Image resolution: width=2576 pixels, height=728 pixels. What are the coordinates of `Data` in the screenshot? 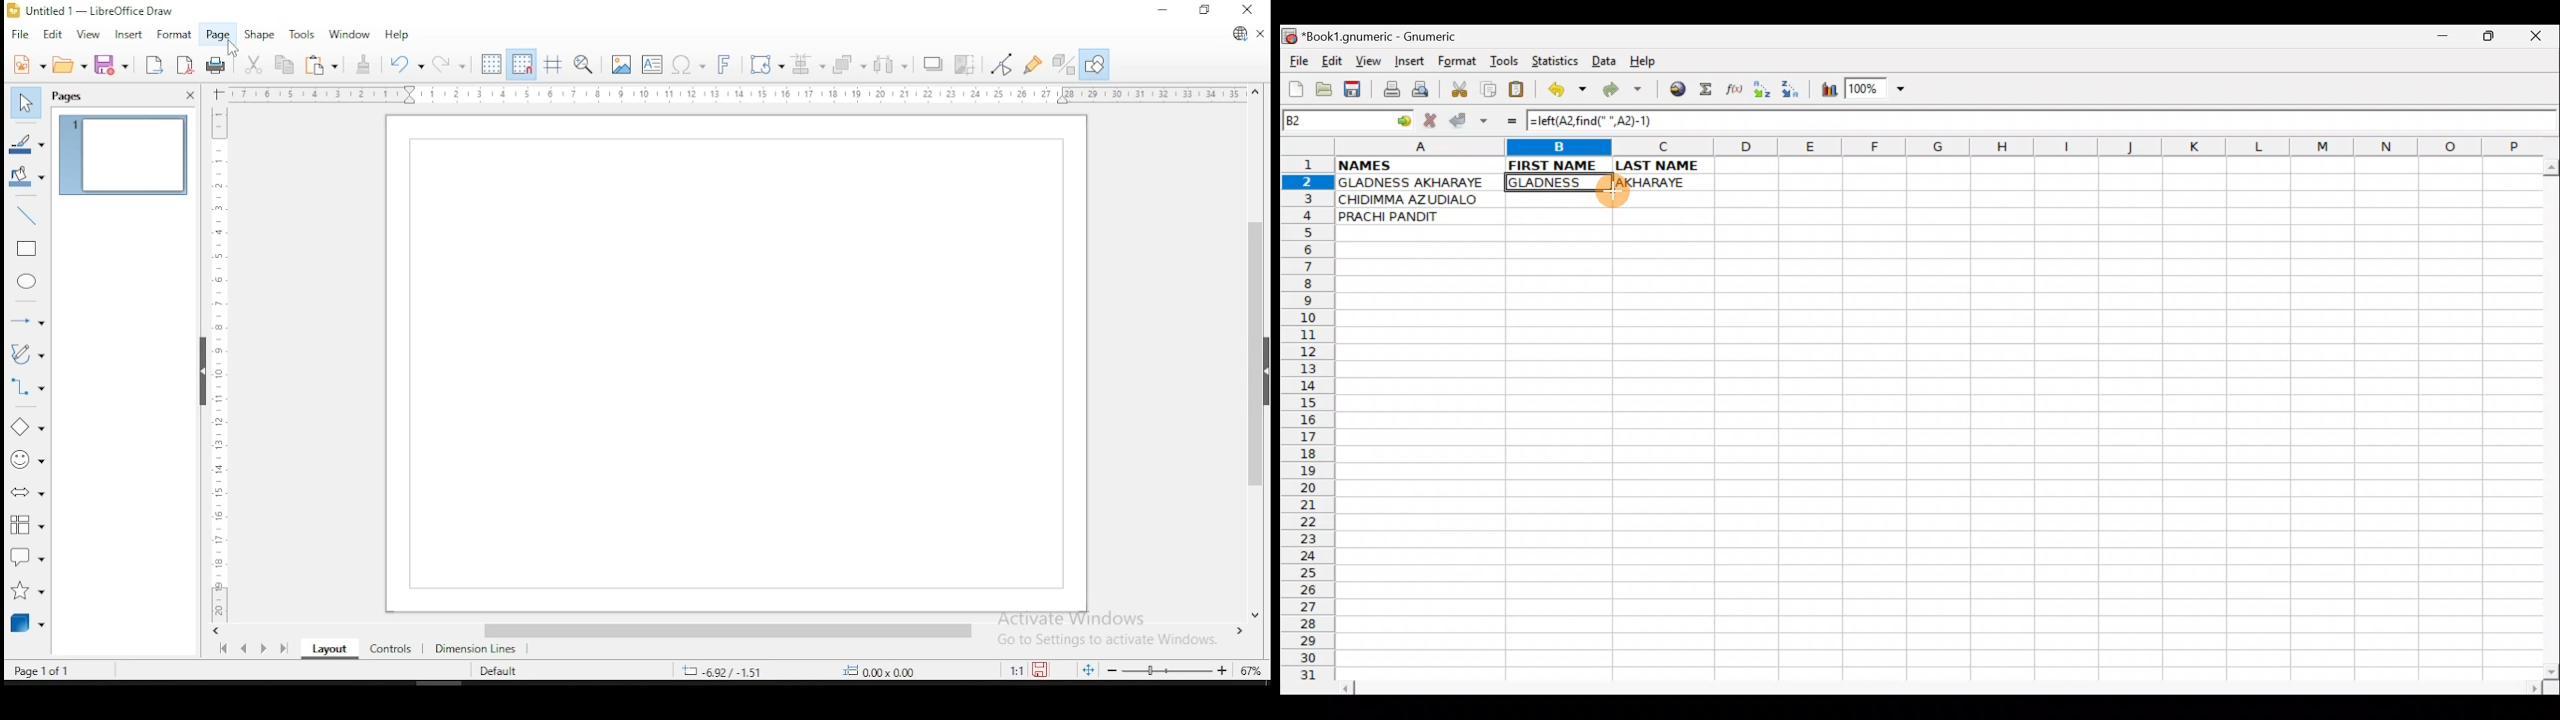 It's located at (1603, 60).